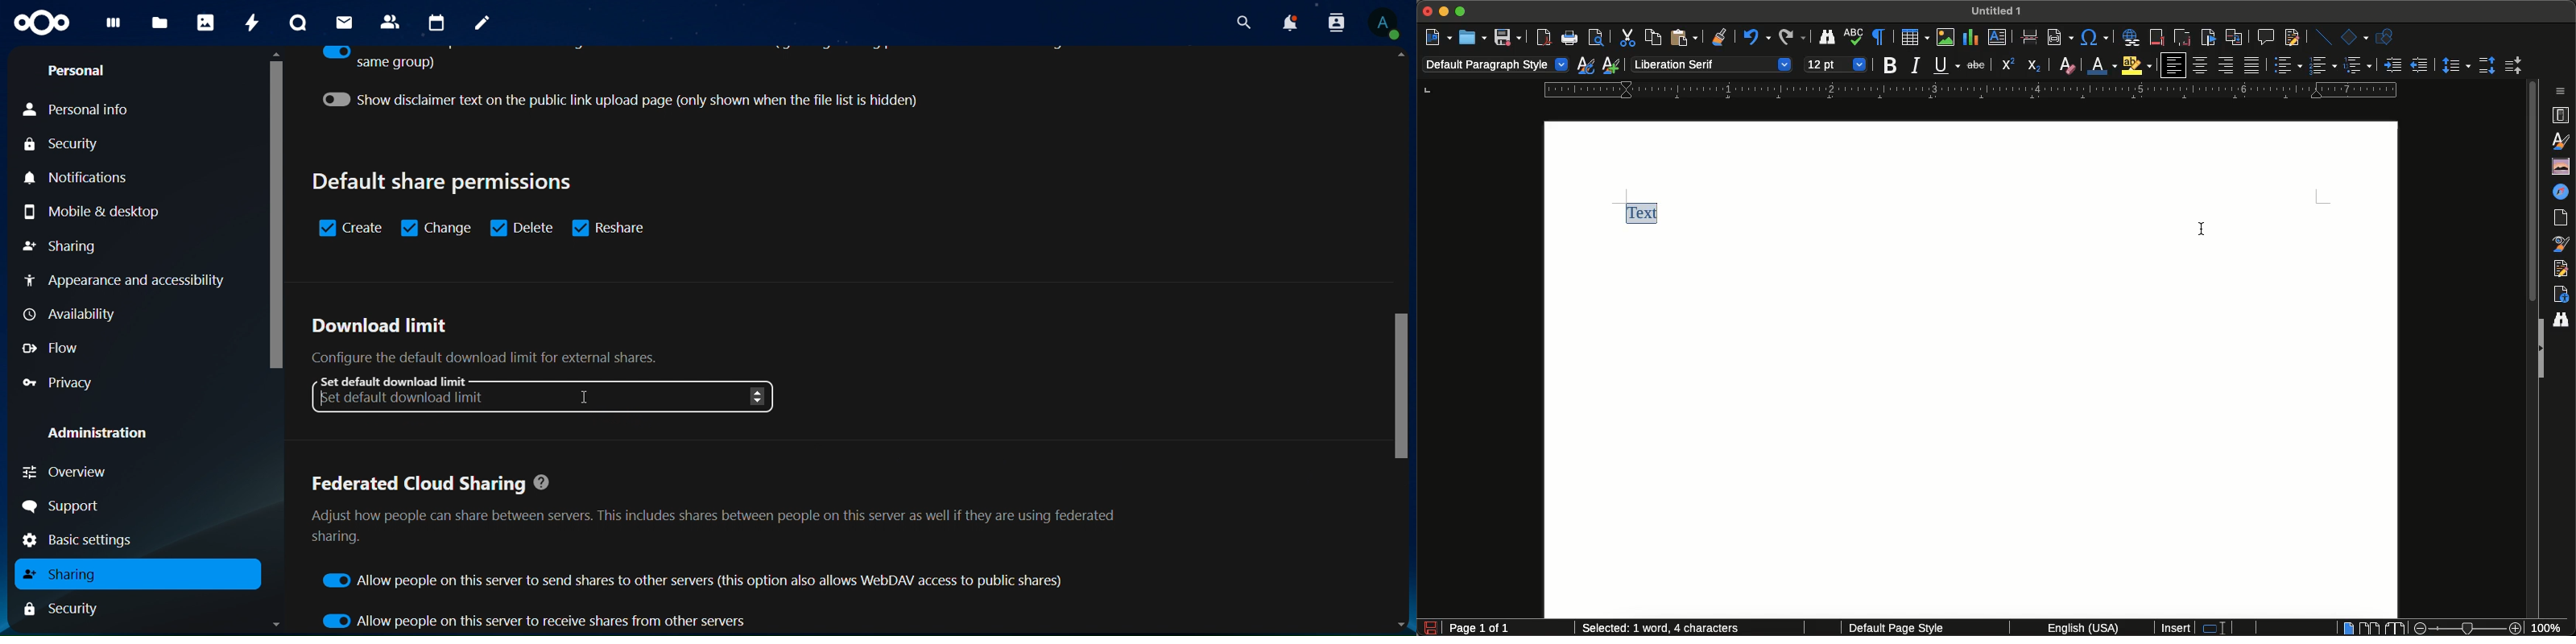 Image resolution: width=2576 pixels, height=644 pixels. I want to click on Toggle ordered list, so click(2324, 65).